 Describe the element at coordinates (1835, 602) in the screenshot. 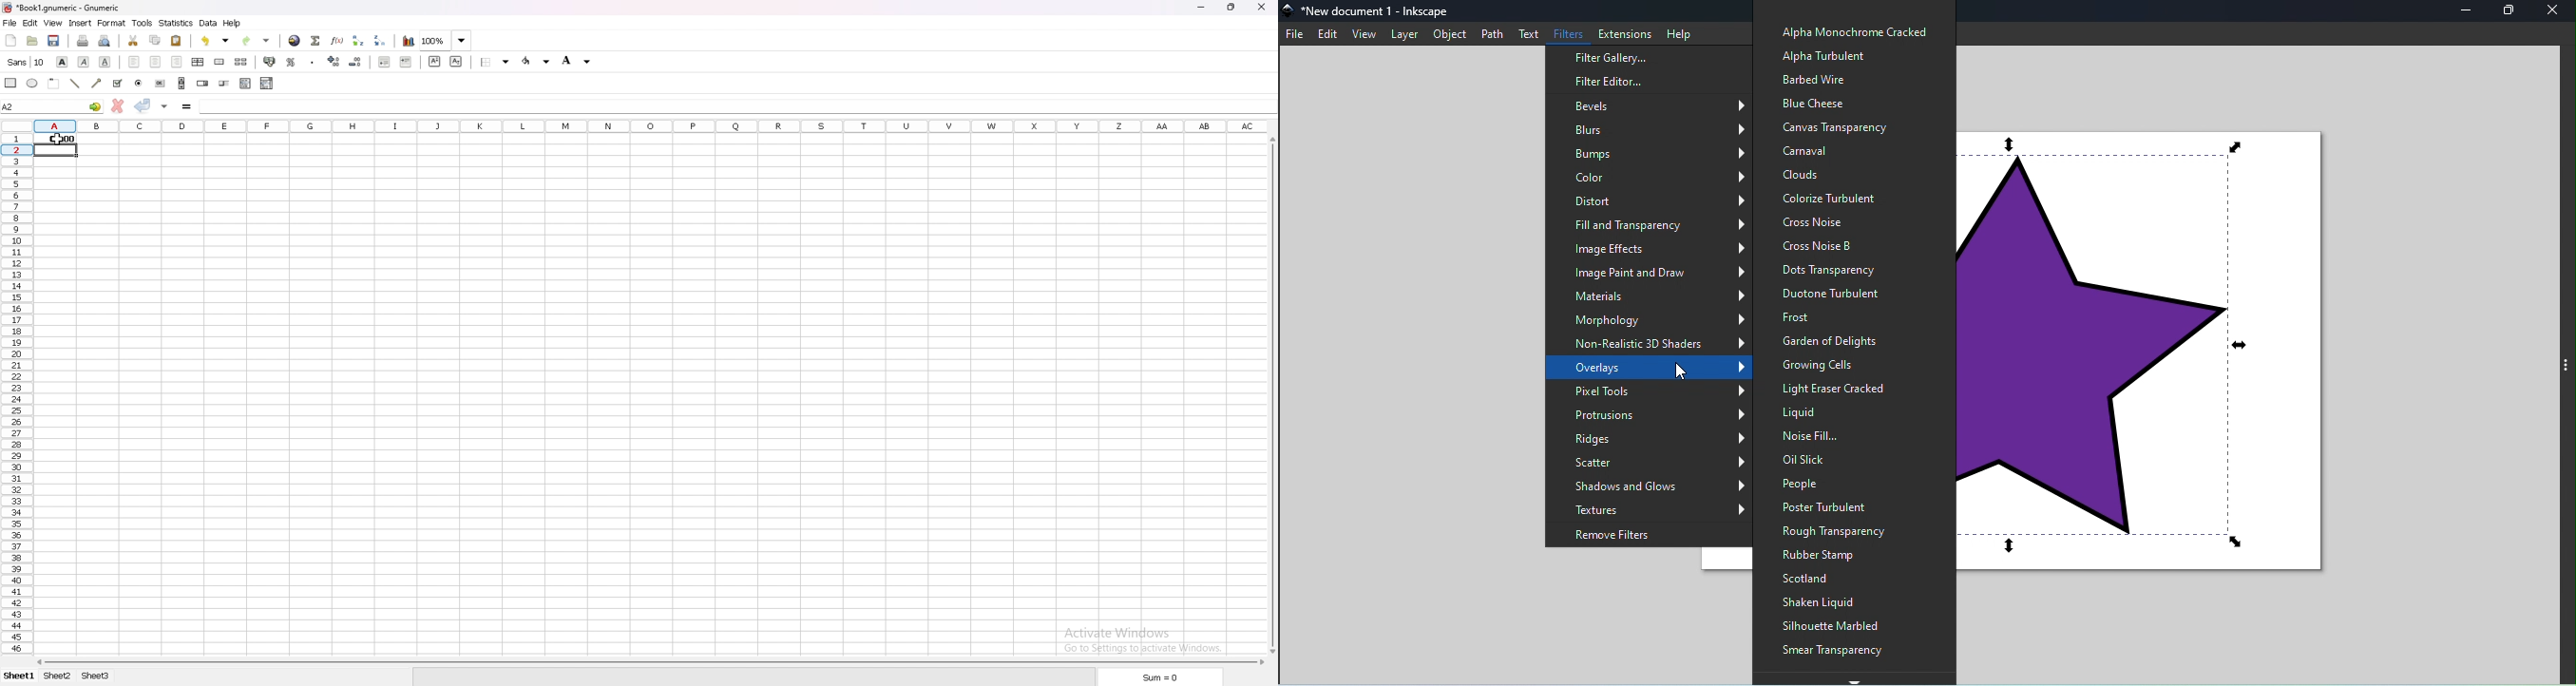

I see `Shaken liquid` at that location.